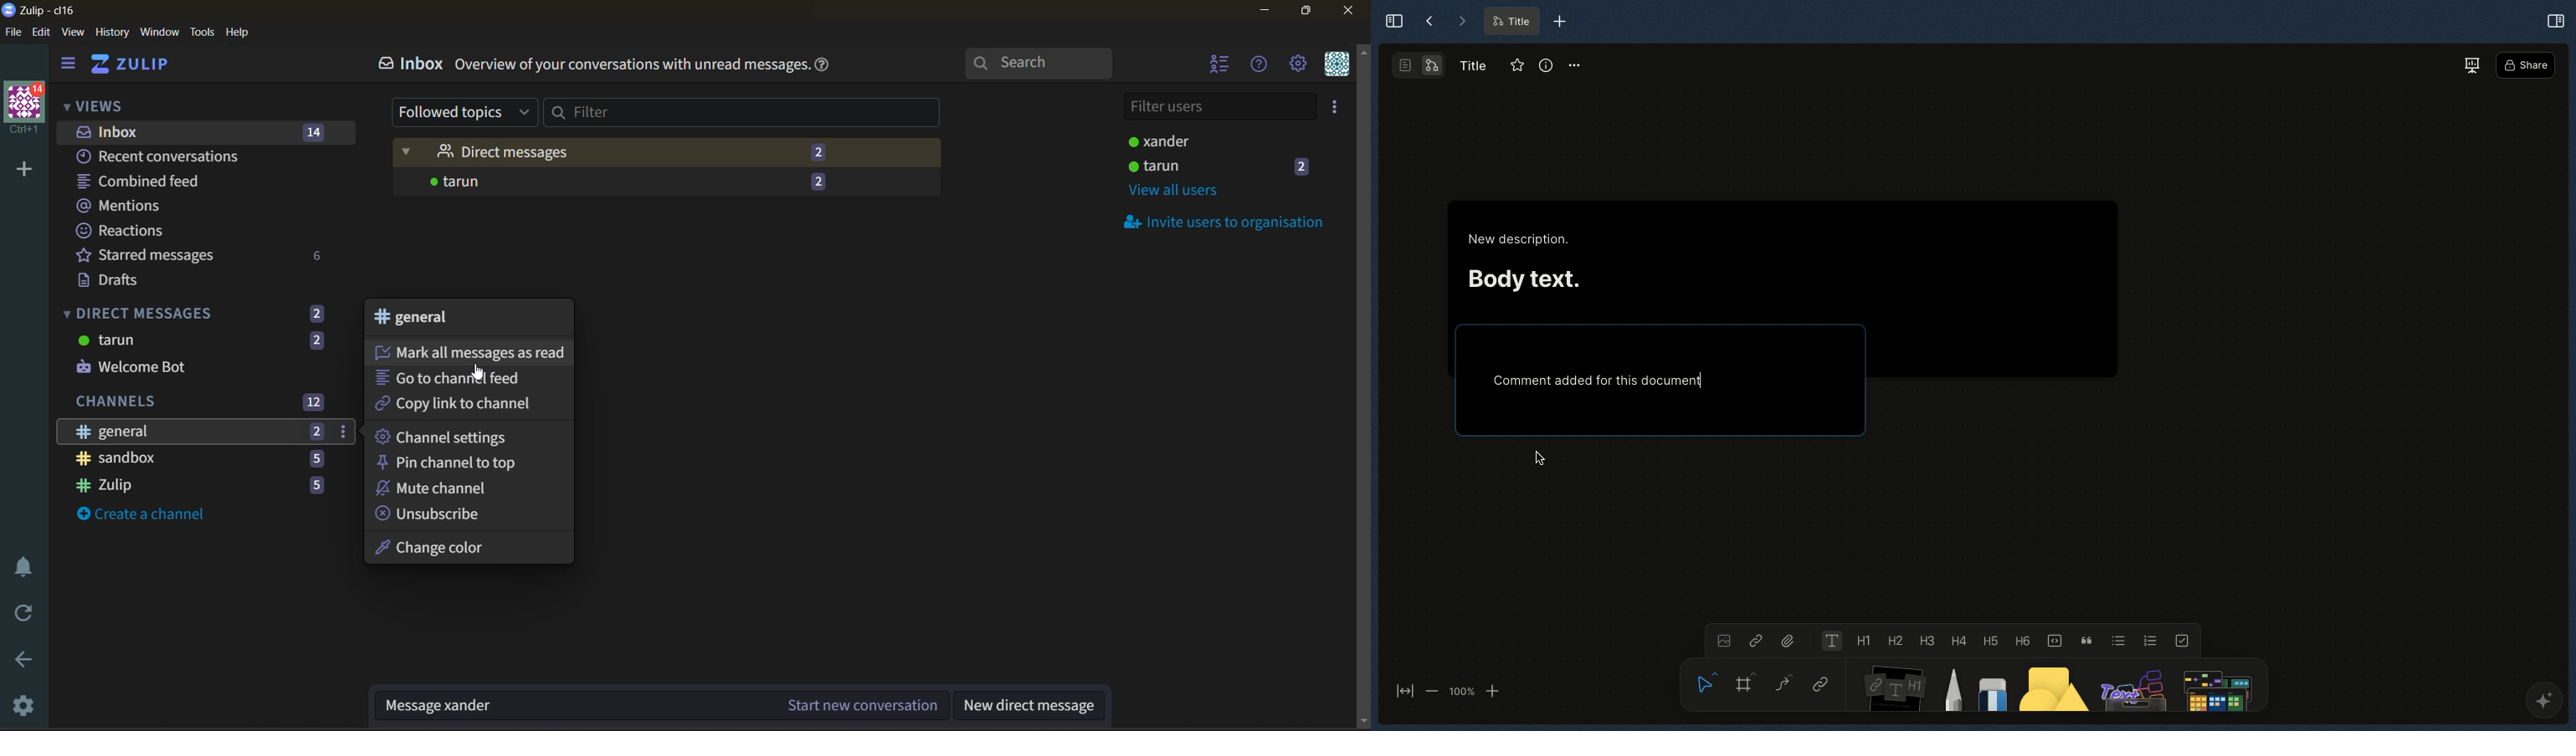  Describe the element at coordinates (1927, 640) in the screenshot. I see `Heading 3` at that location.